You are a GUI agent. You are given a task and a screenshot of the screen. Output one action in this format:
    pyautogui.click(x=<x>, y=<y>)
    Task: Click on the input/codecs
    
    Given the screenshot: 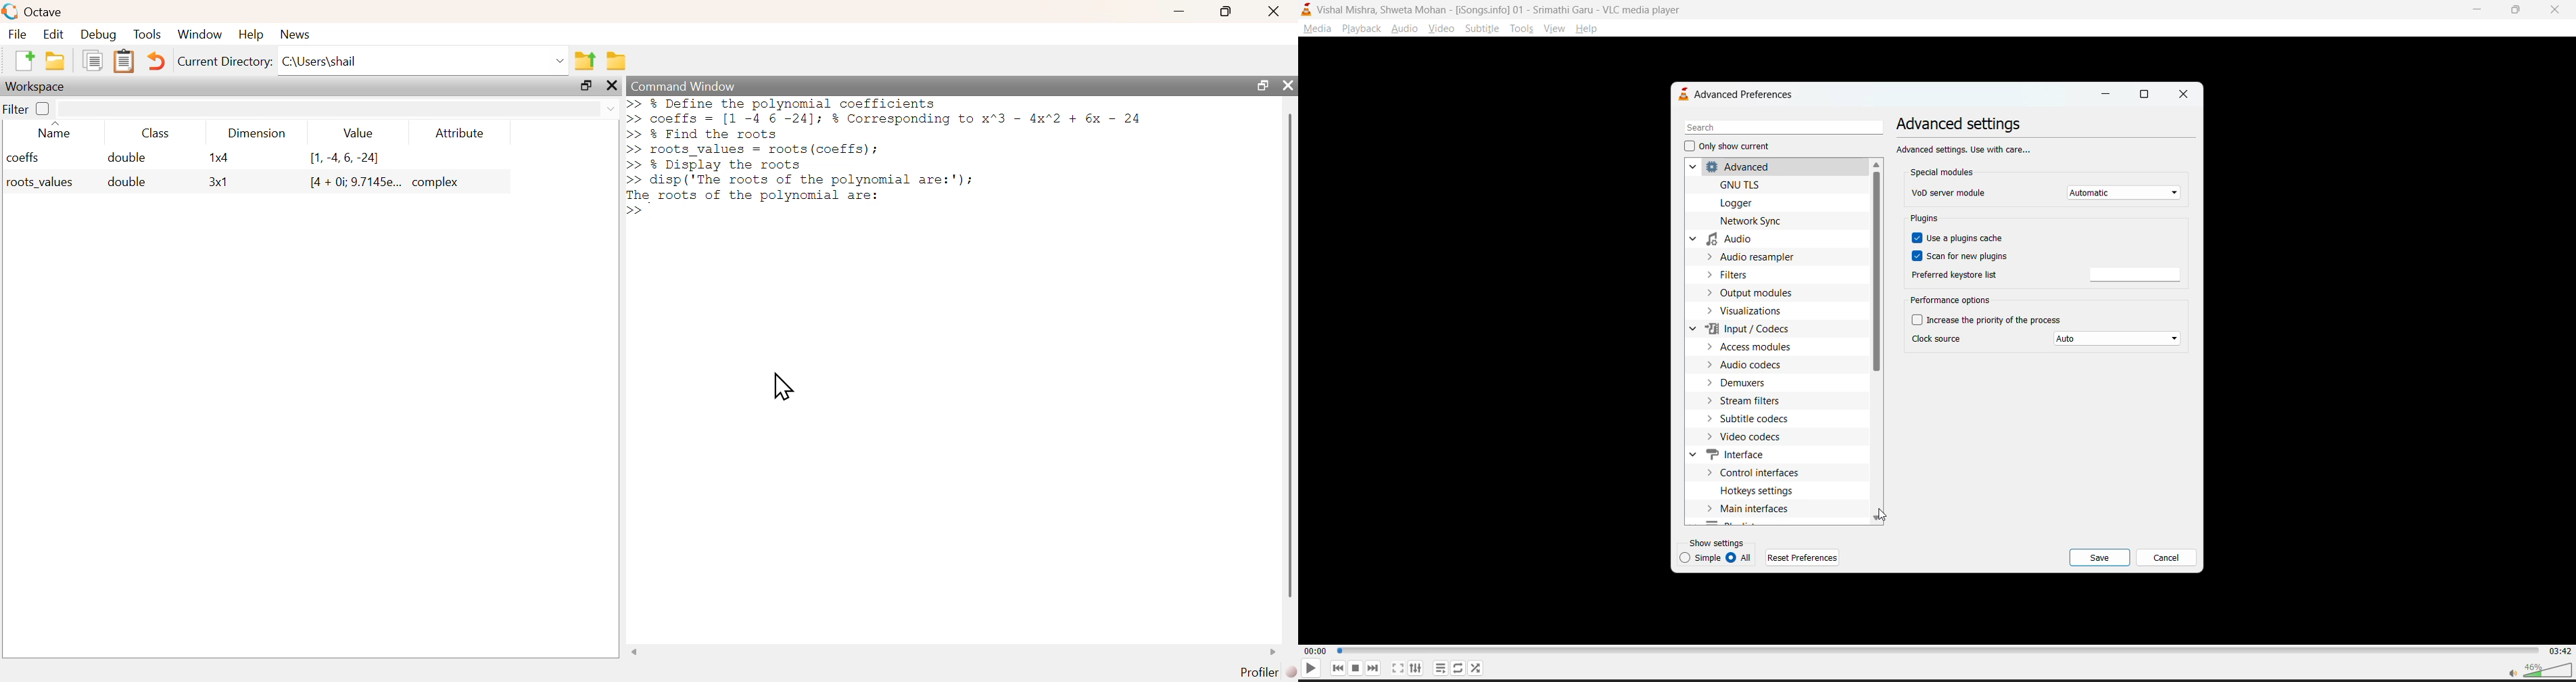 What is the action you would take?
    pyautogui.click(x=1738, y=330)
    